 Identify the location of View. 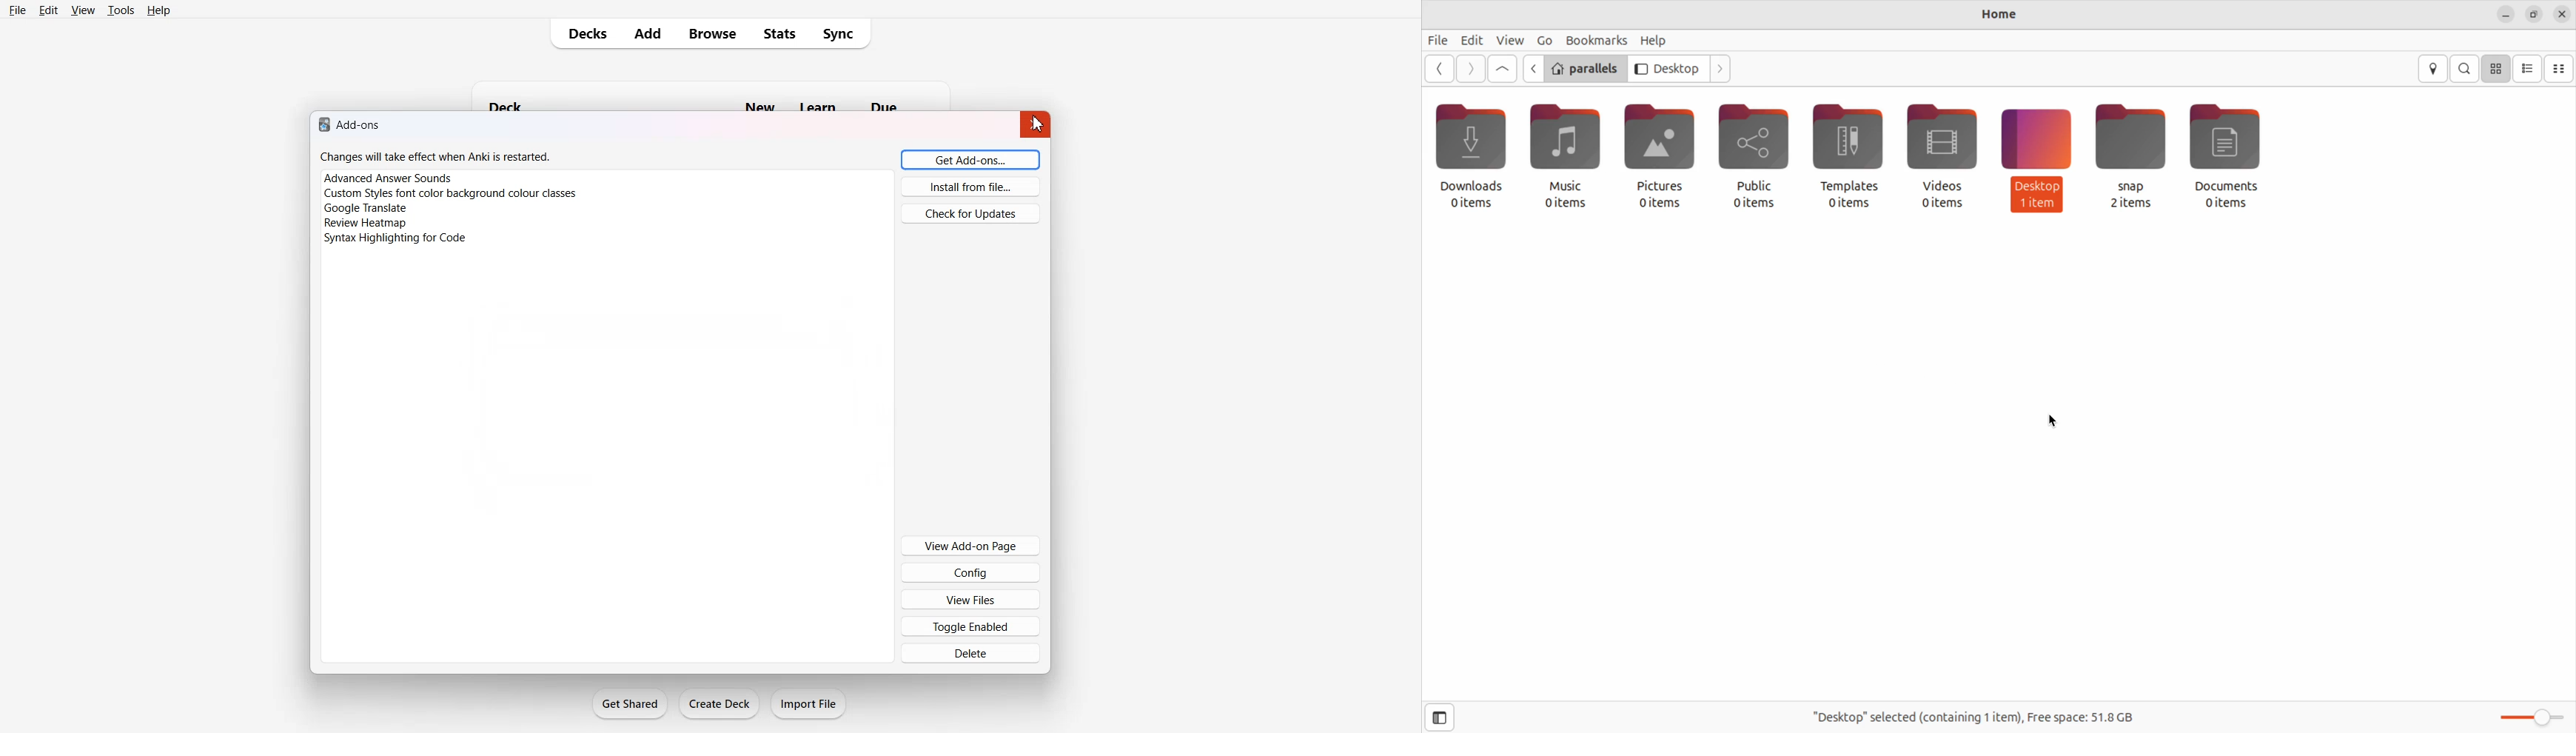
(82, 10).